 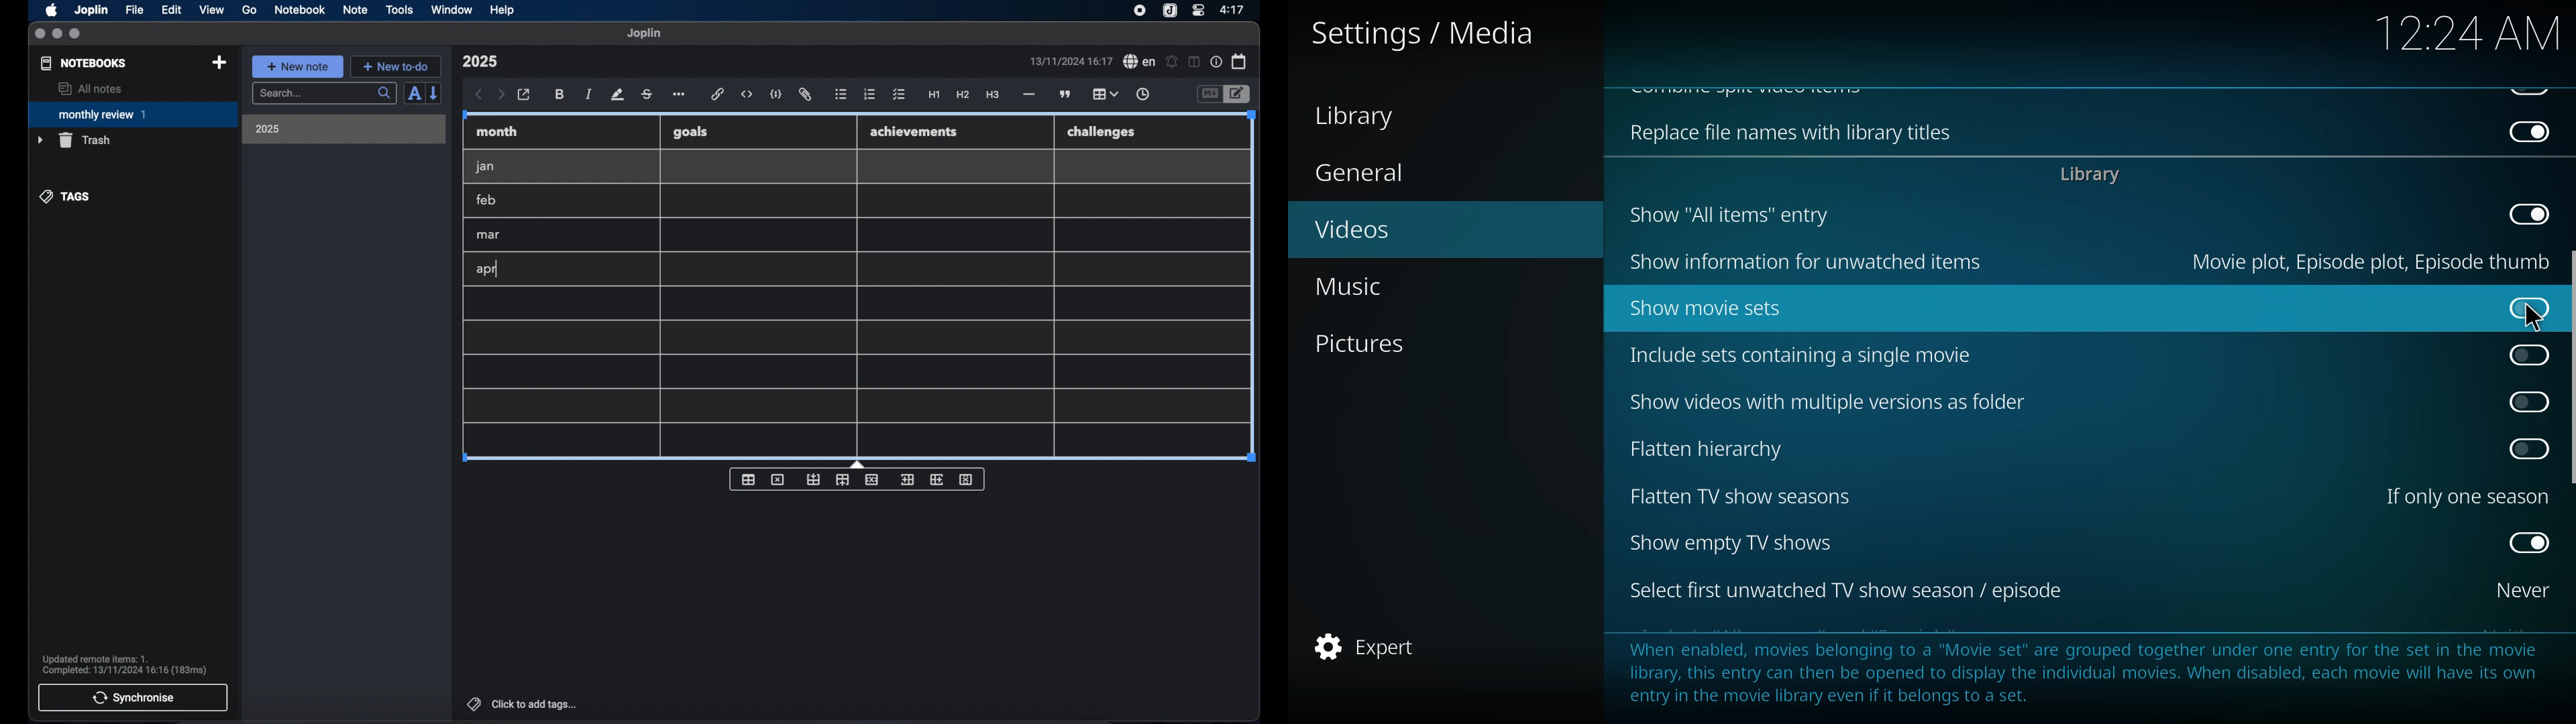 What do you see at coordinates (488, 269) in the screenshot?
I see `apr` at bounding box center [488, 269].